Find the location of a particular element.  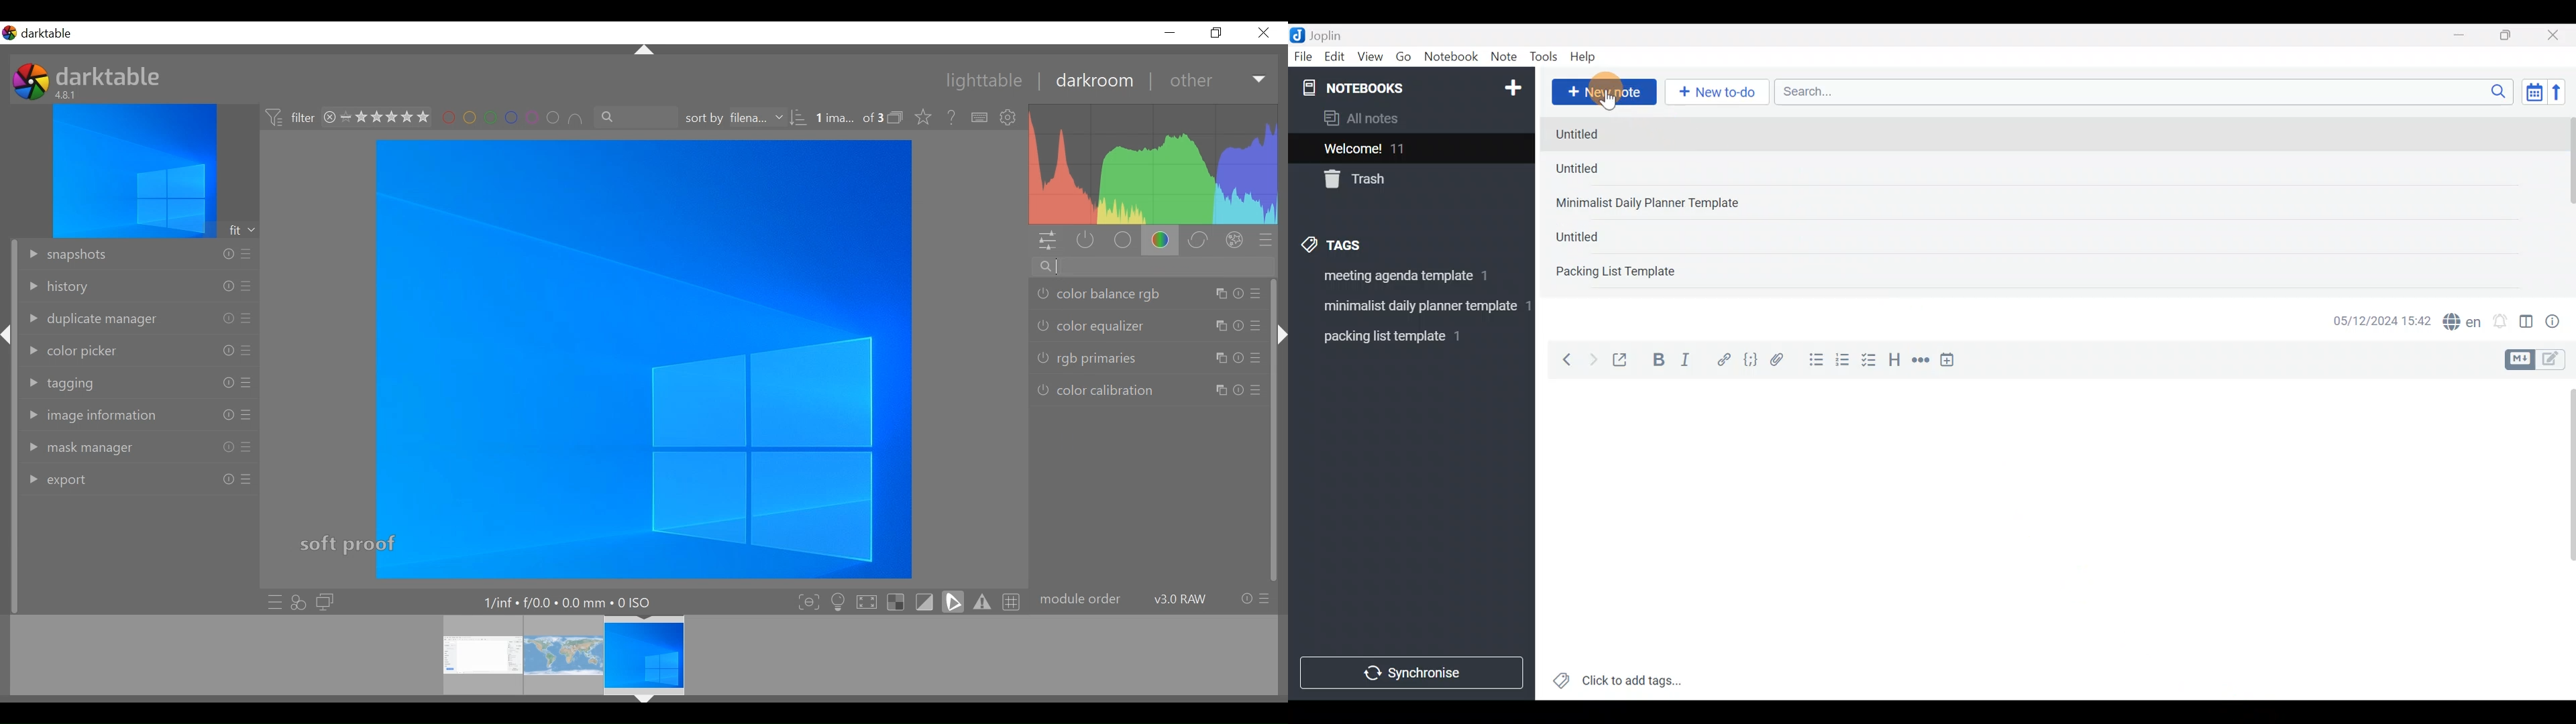

 is located at coordinates (1222, 391).